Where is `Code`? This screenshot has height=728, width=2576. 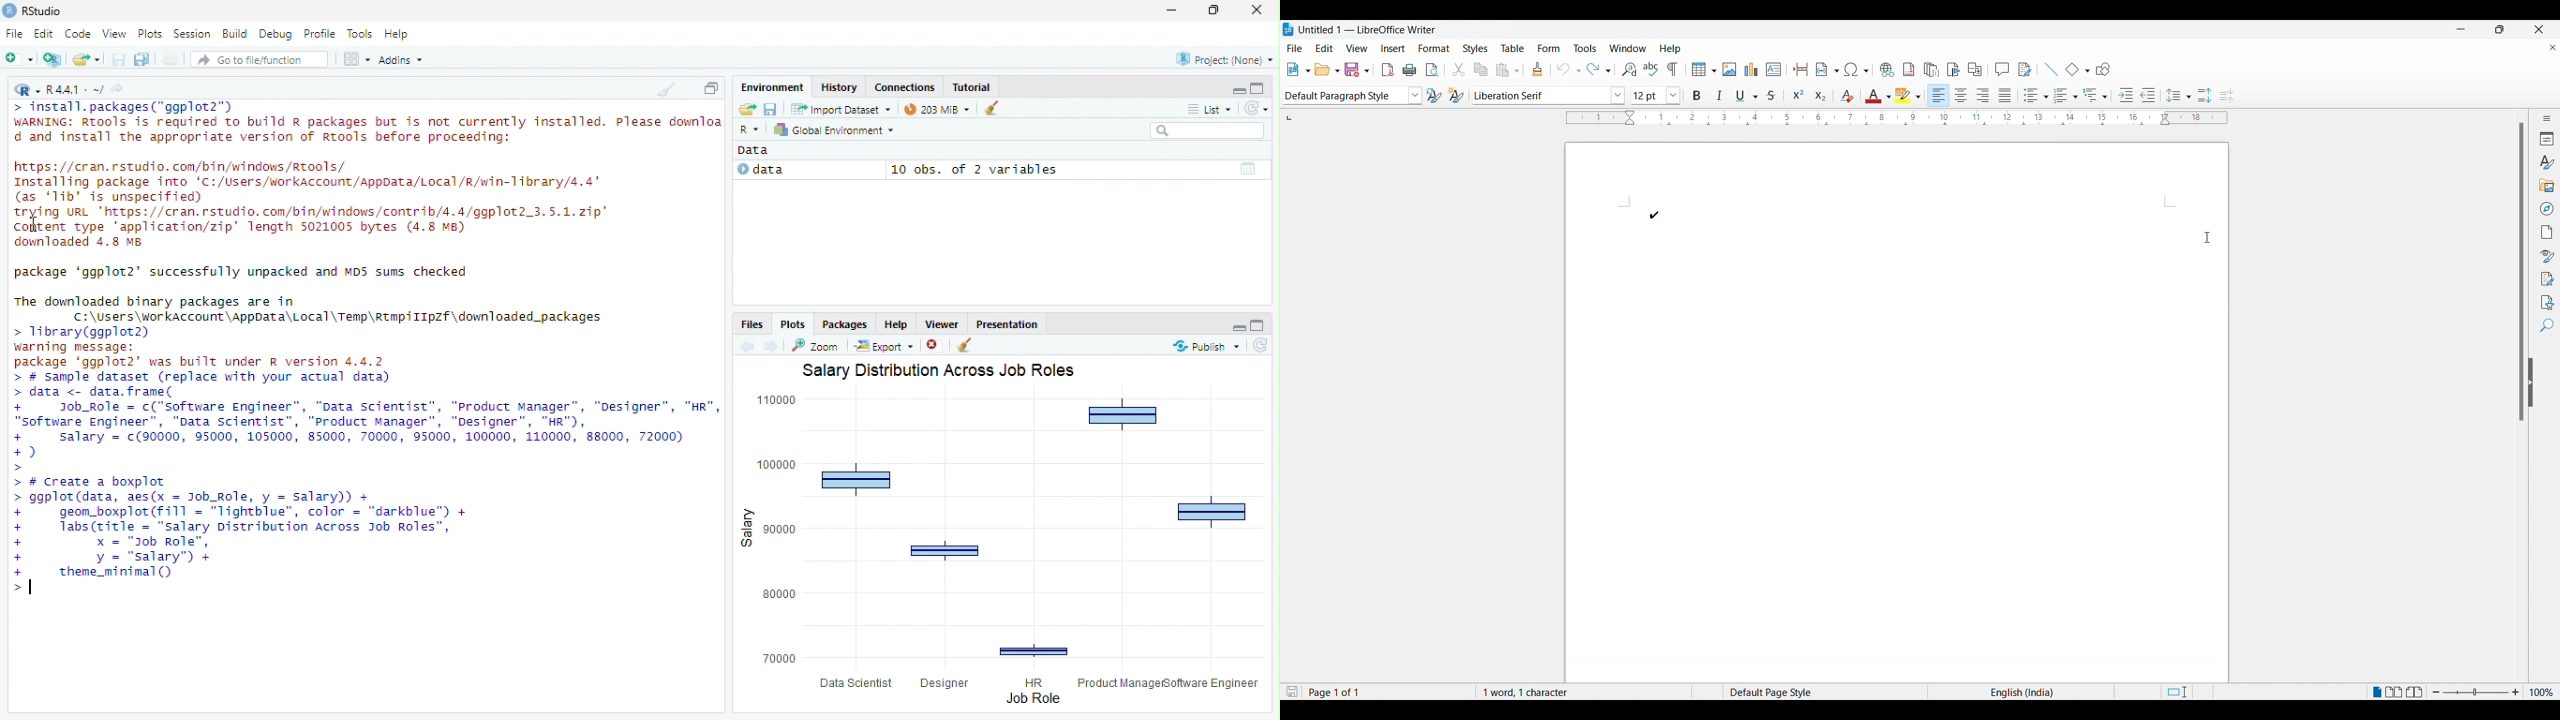
Code is located at coordinates (80, 34).